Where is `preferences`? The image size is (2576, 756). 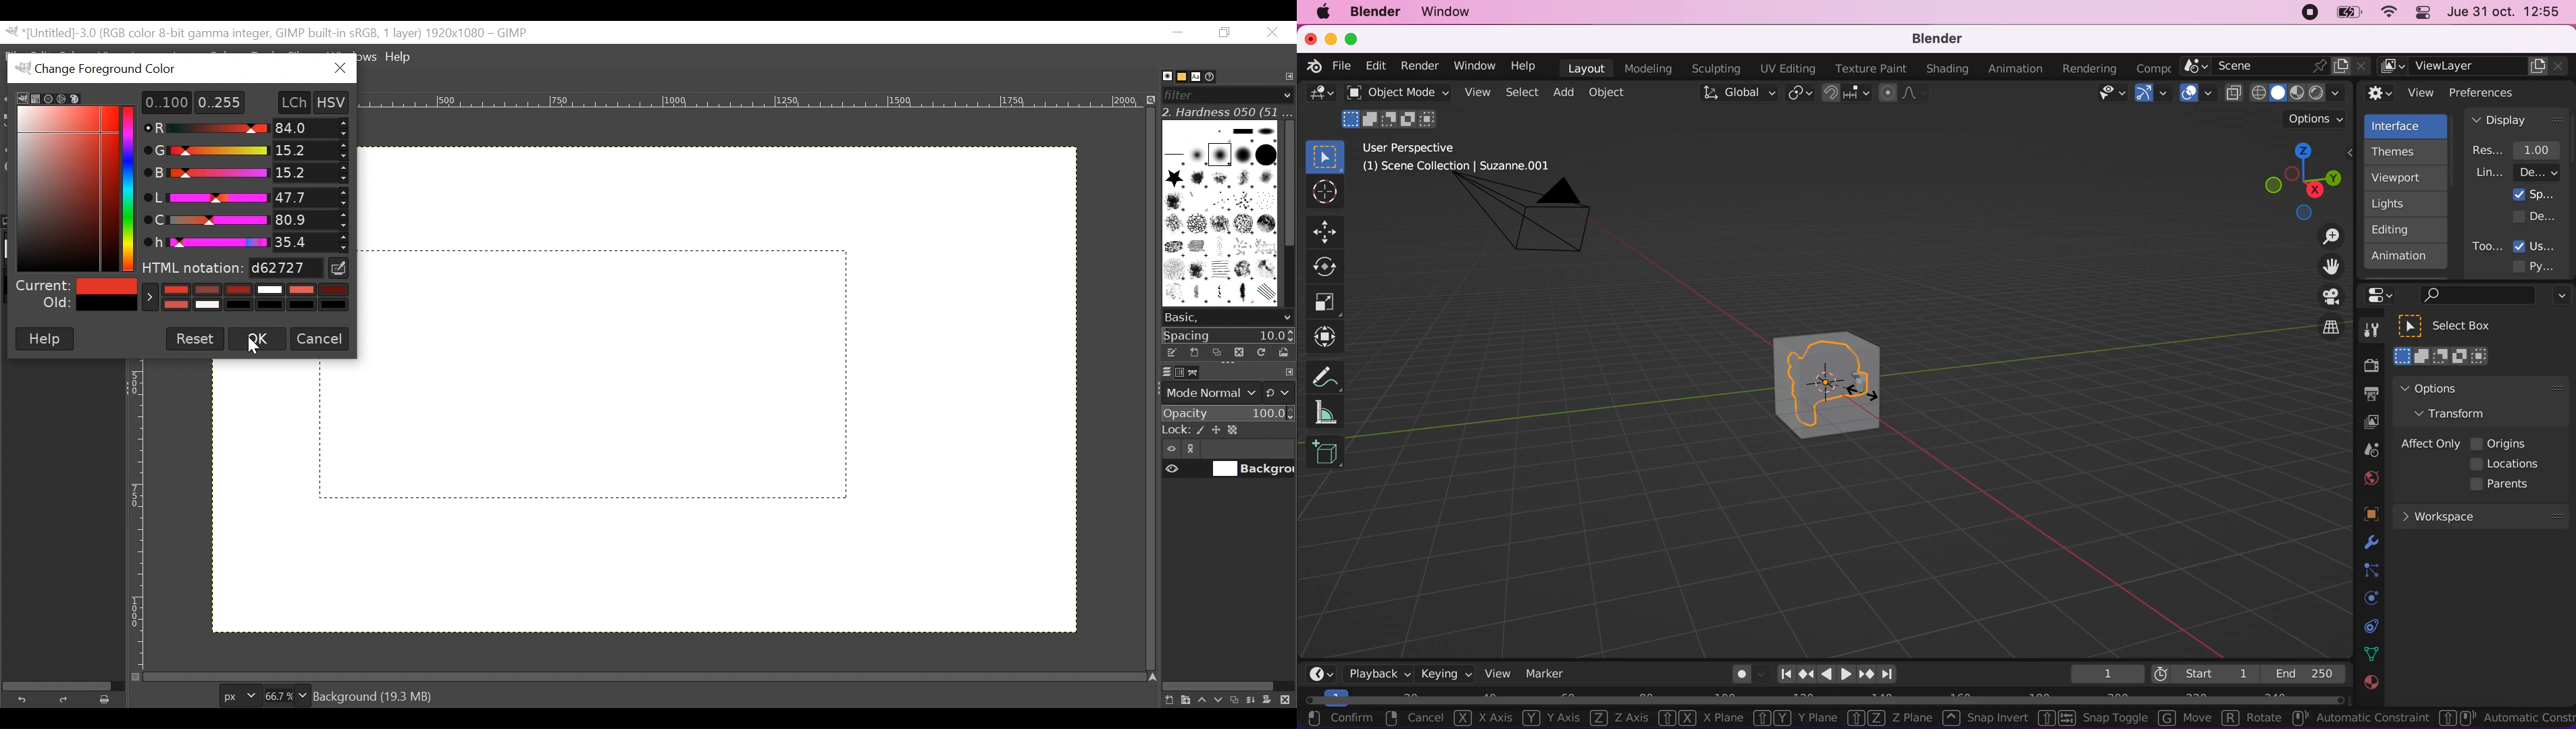
preferences is located at coordinates (2499, 92).